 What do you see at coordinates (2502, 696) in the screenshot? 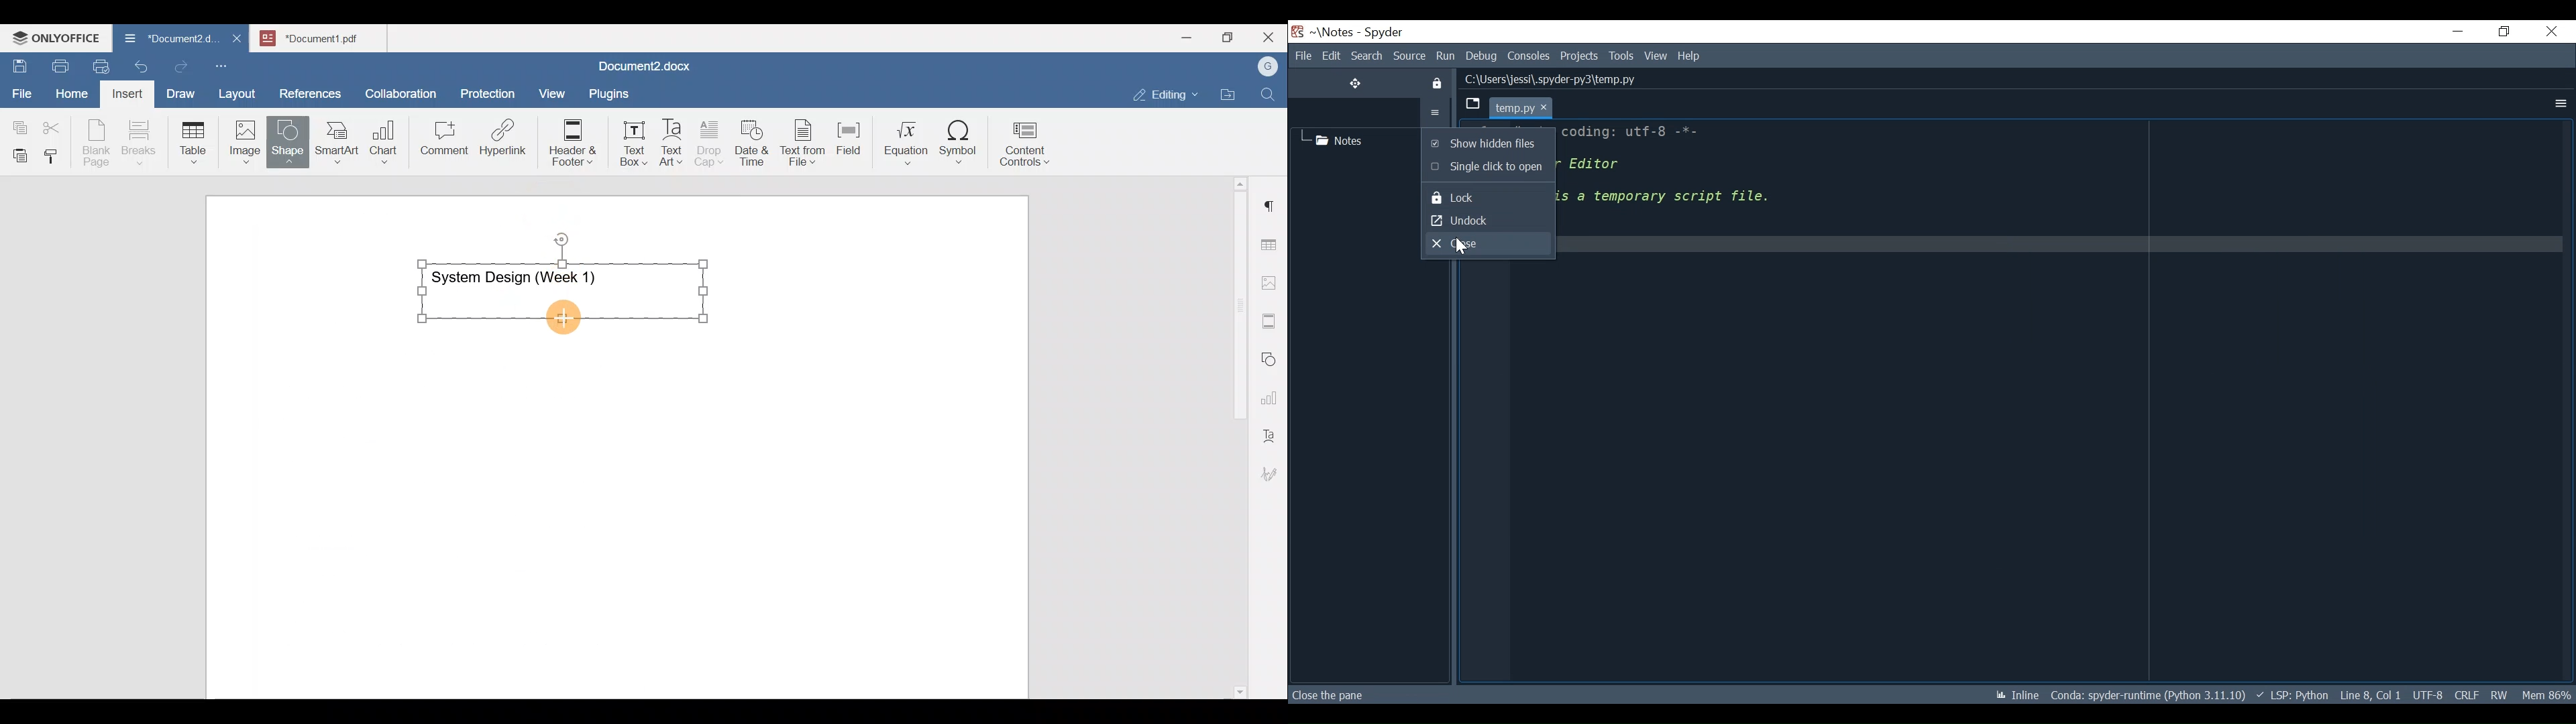
I see `RW` at bounding box center [2502, 696].